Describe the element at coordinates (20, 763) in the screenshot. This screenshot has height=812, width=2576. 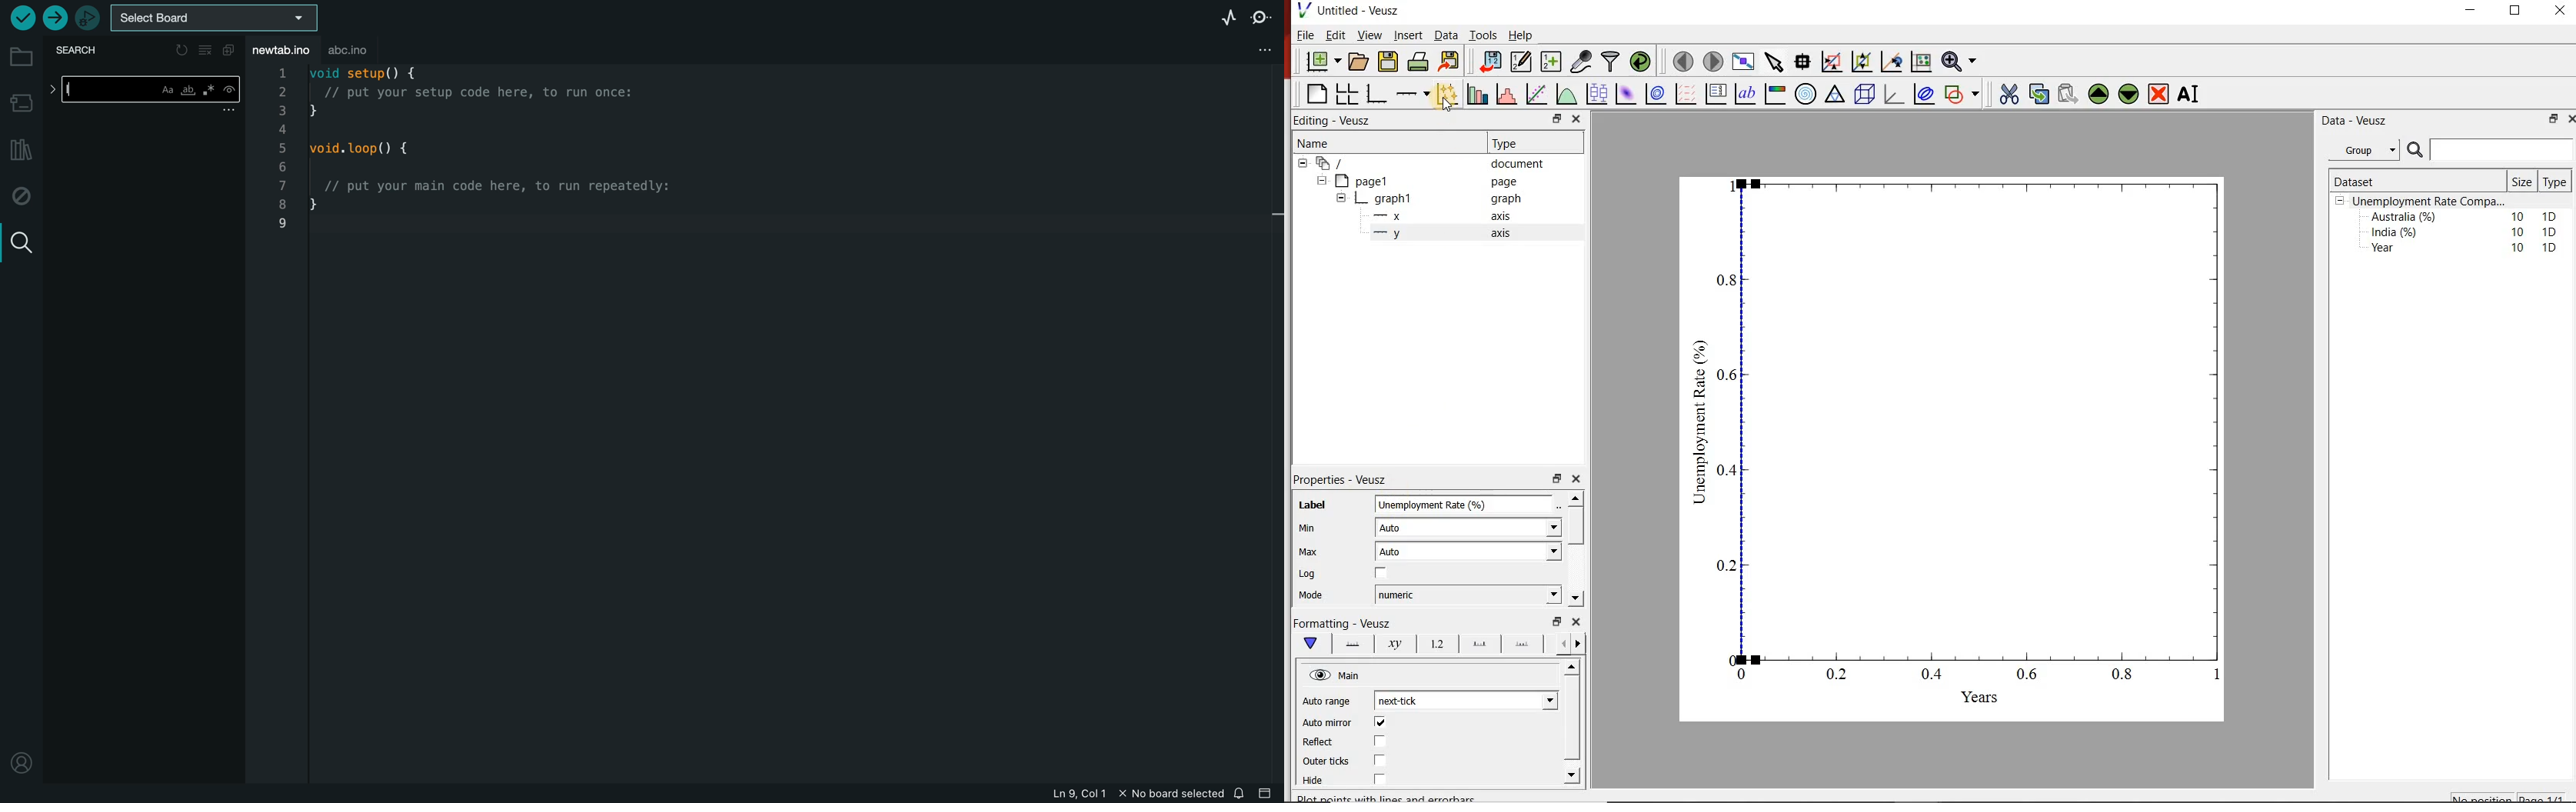
I see `profile` at that location.